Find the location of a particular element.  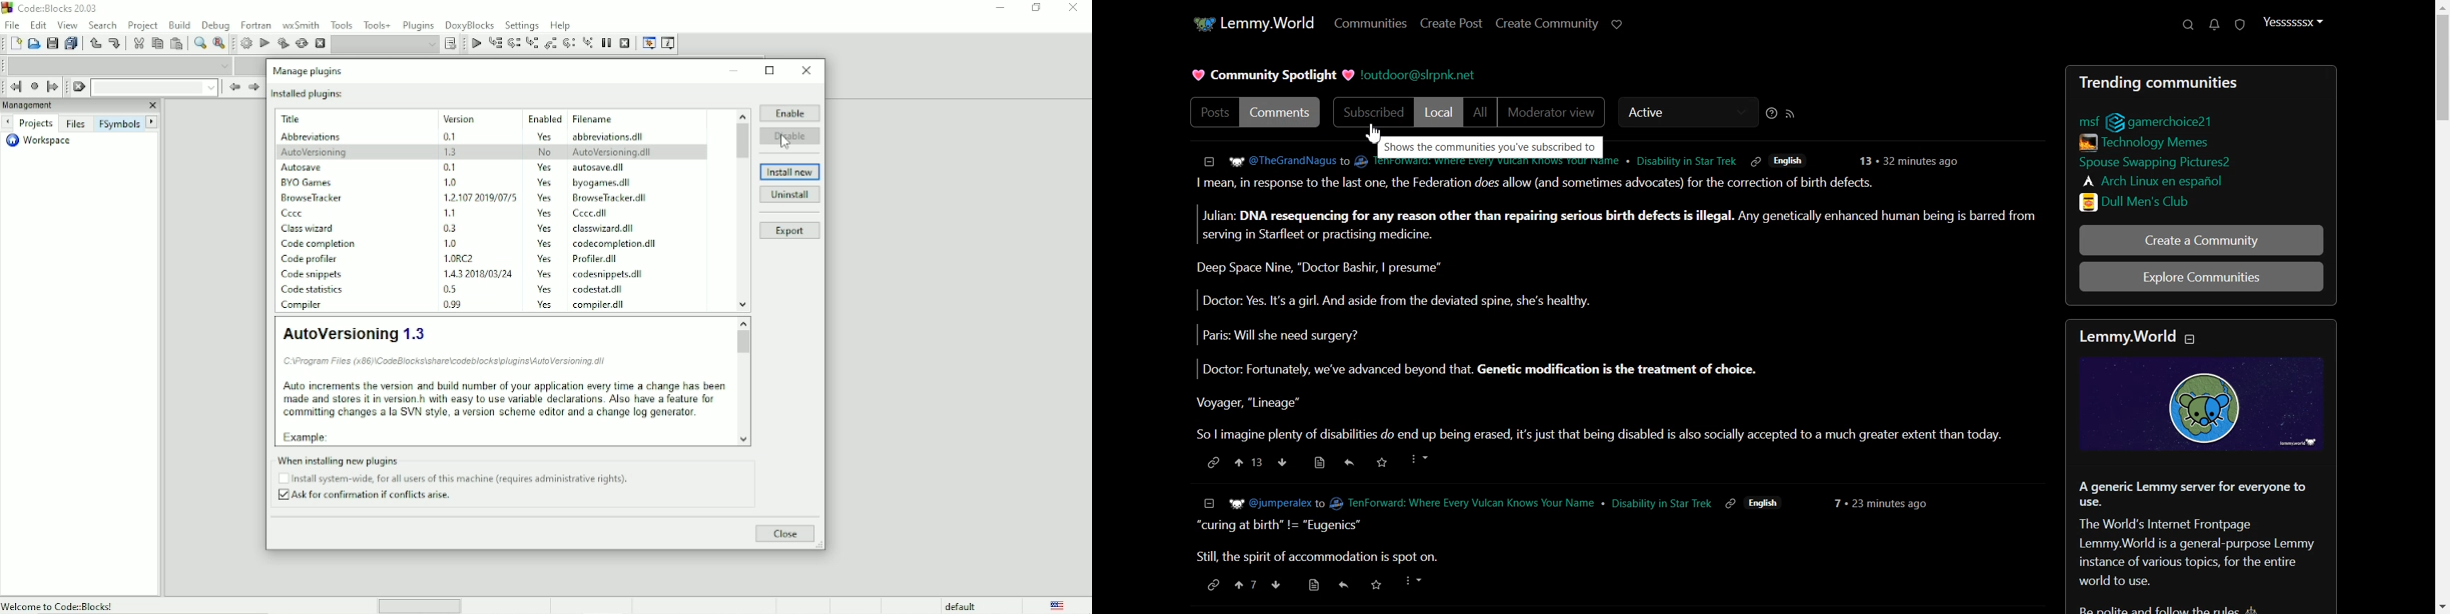

LInks is located at coordinates (2141, 201).